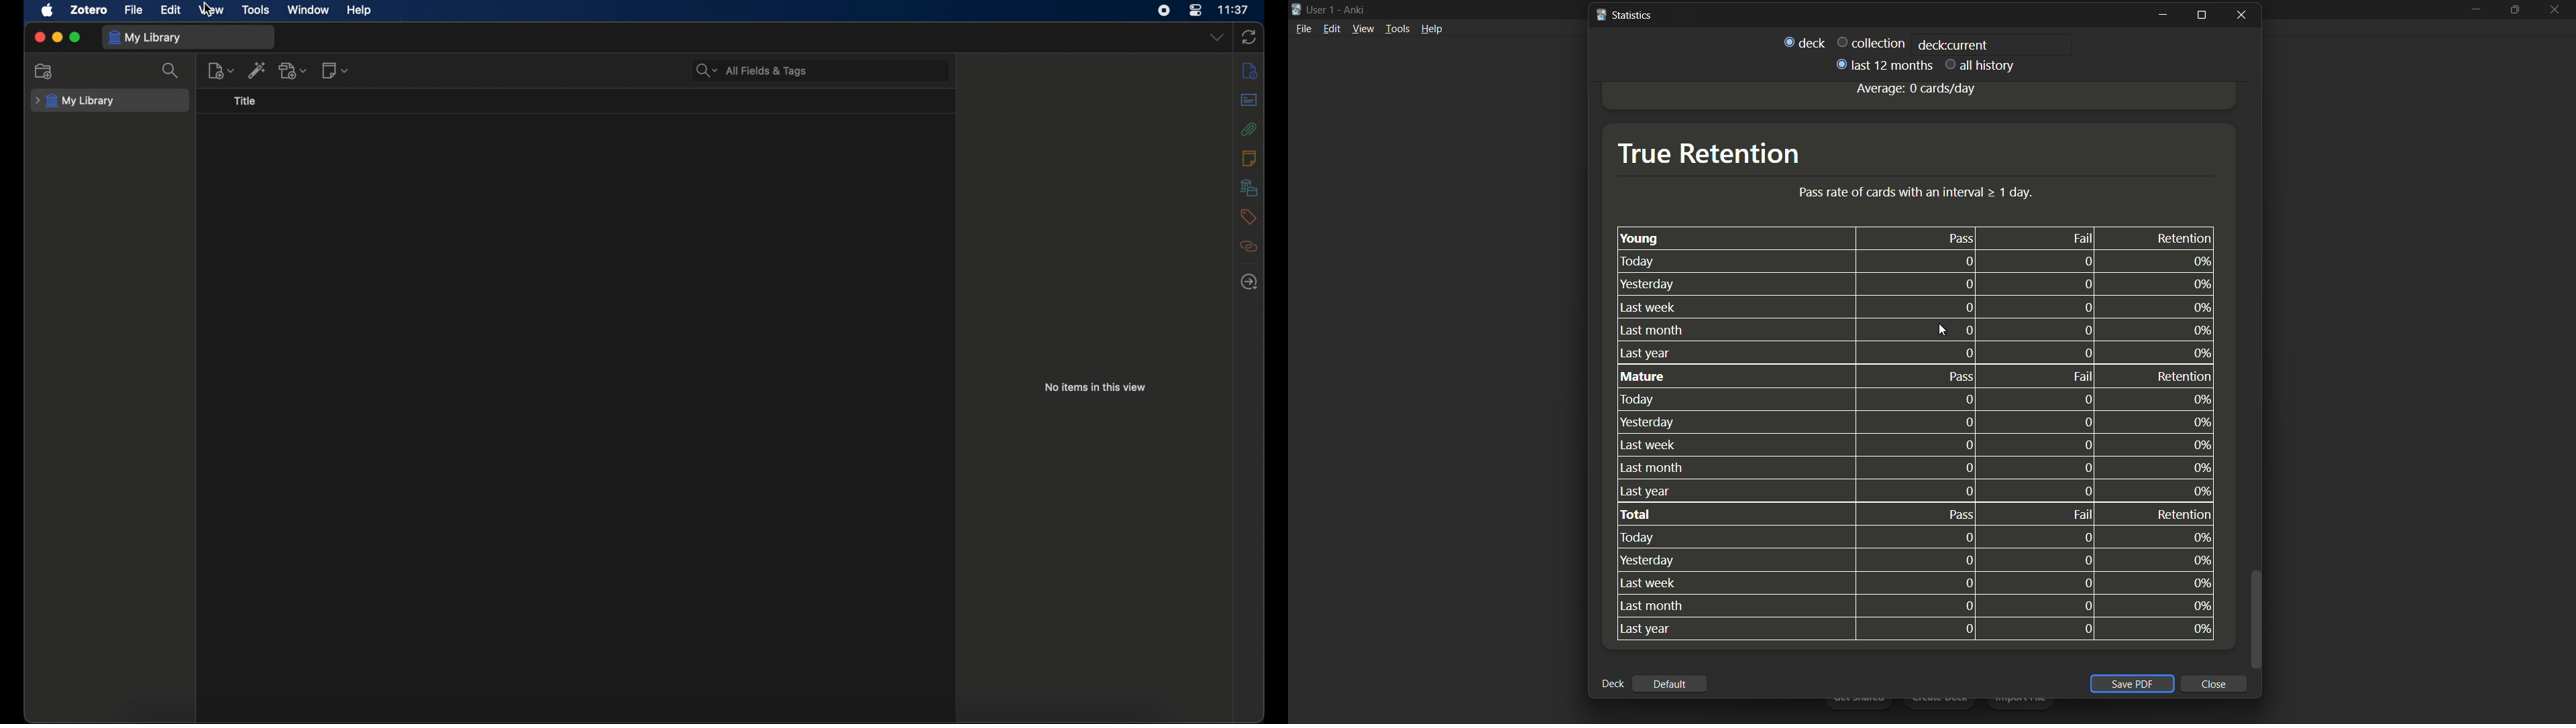 The height and width of the screenshot is (728, 2576). I want to click on all history, so click(1981, 66).